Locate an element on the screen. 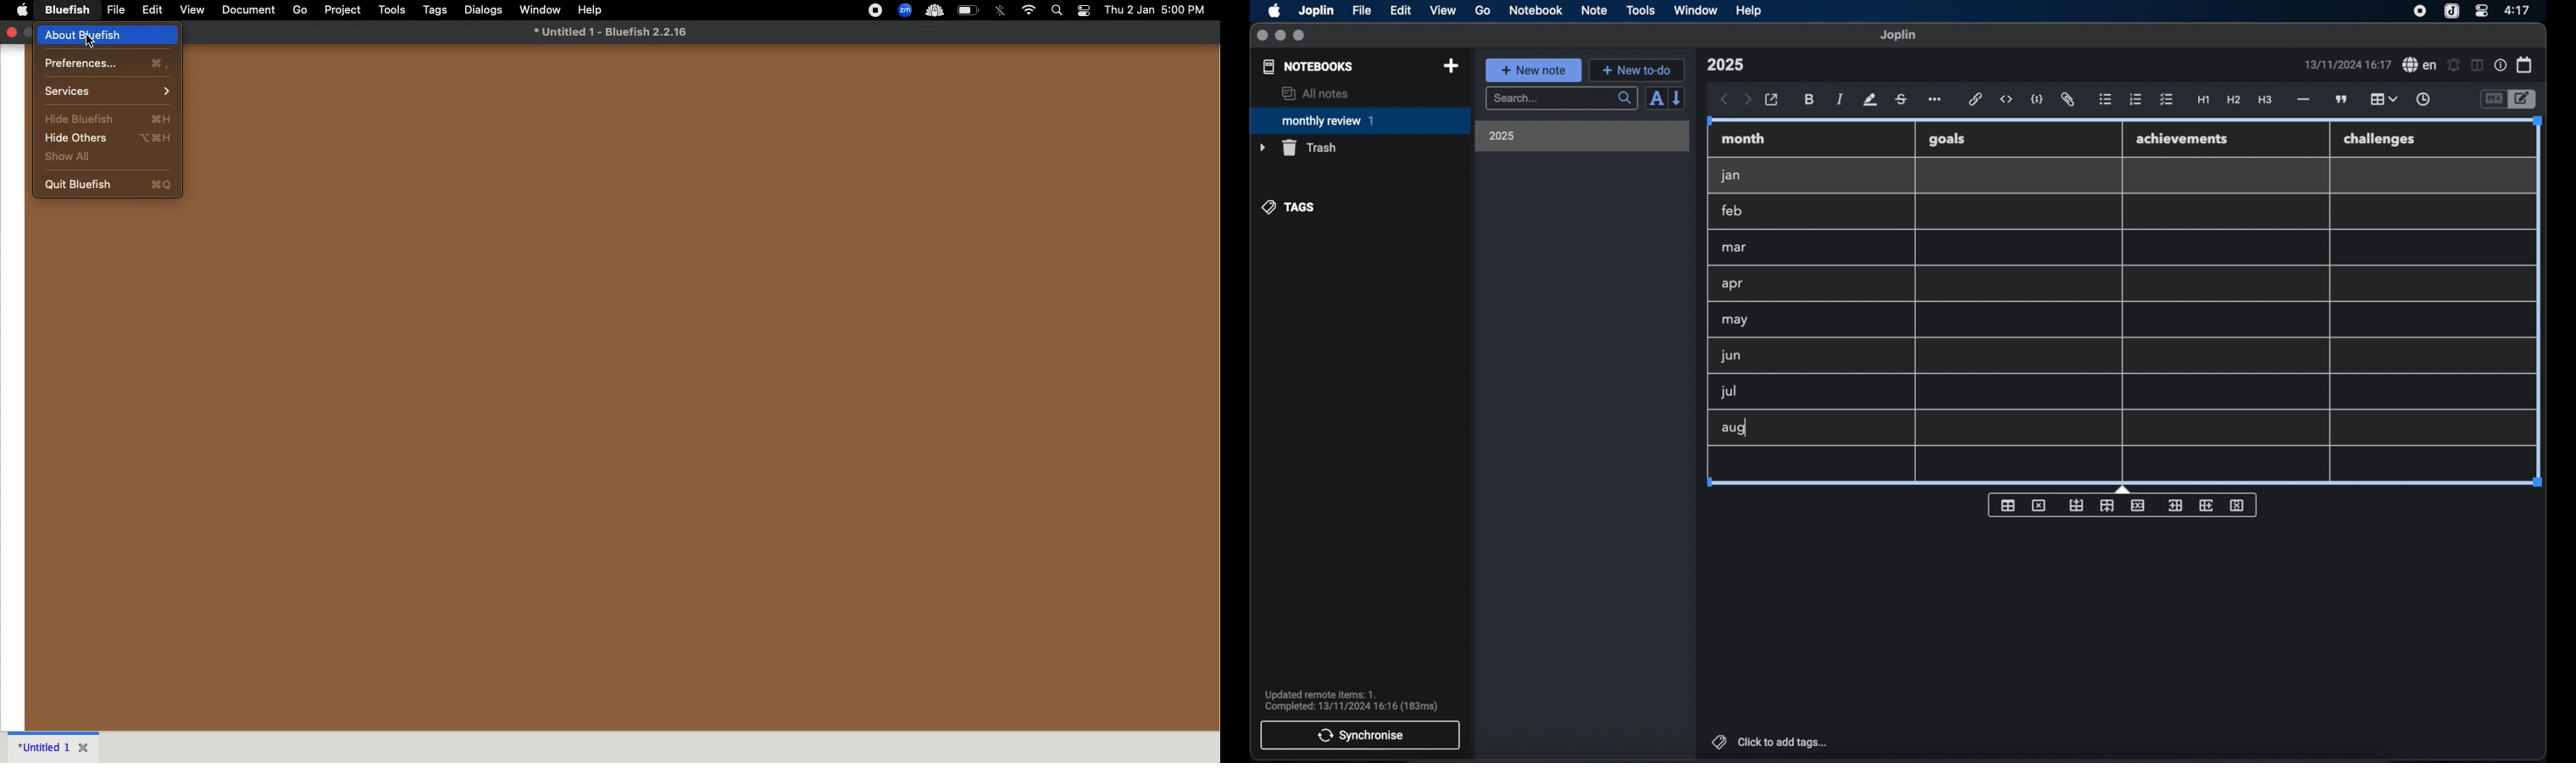 This screenshot has width=2576, height=784. minimize is located at coordinates (1280, 36).